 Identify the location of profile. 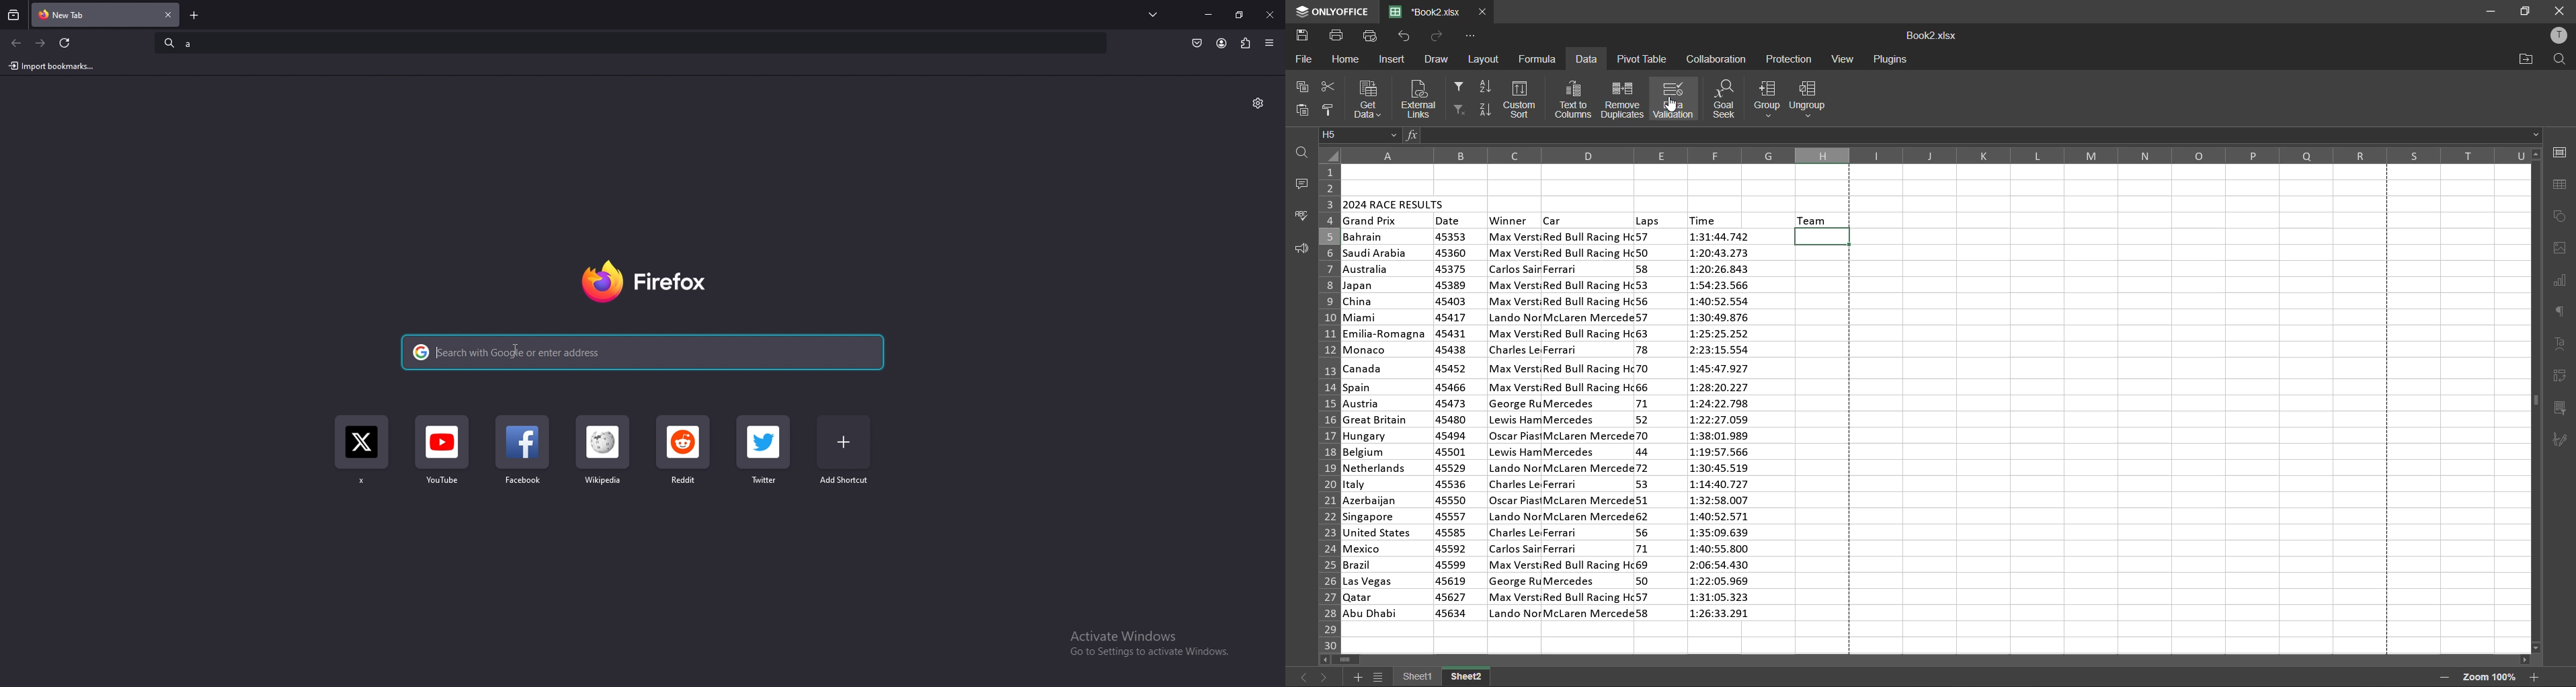
(2558, 38).